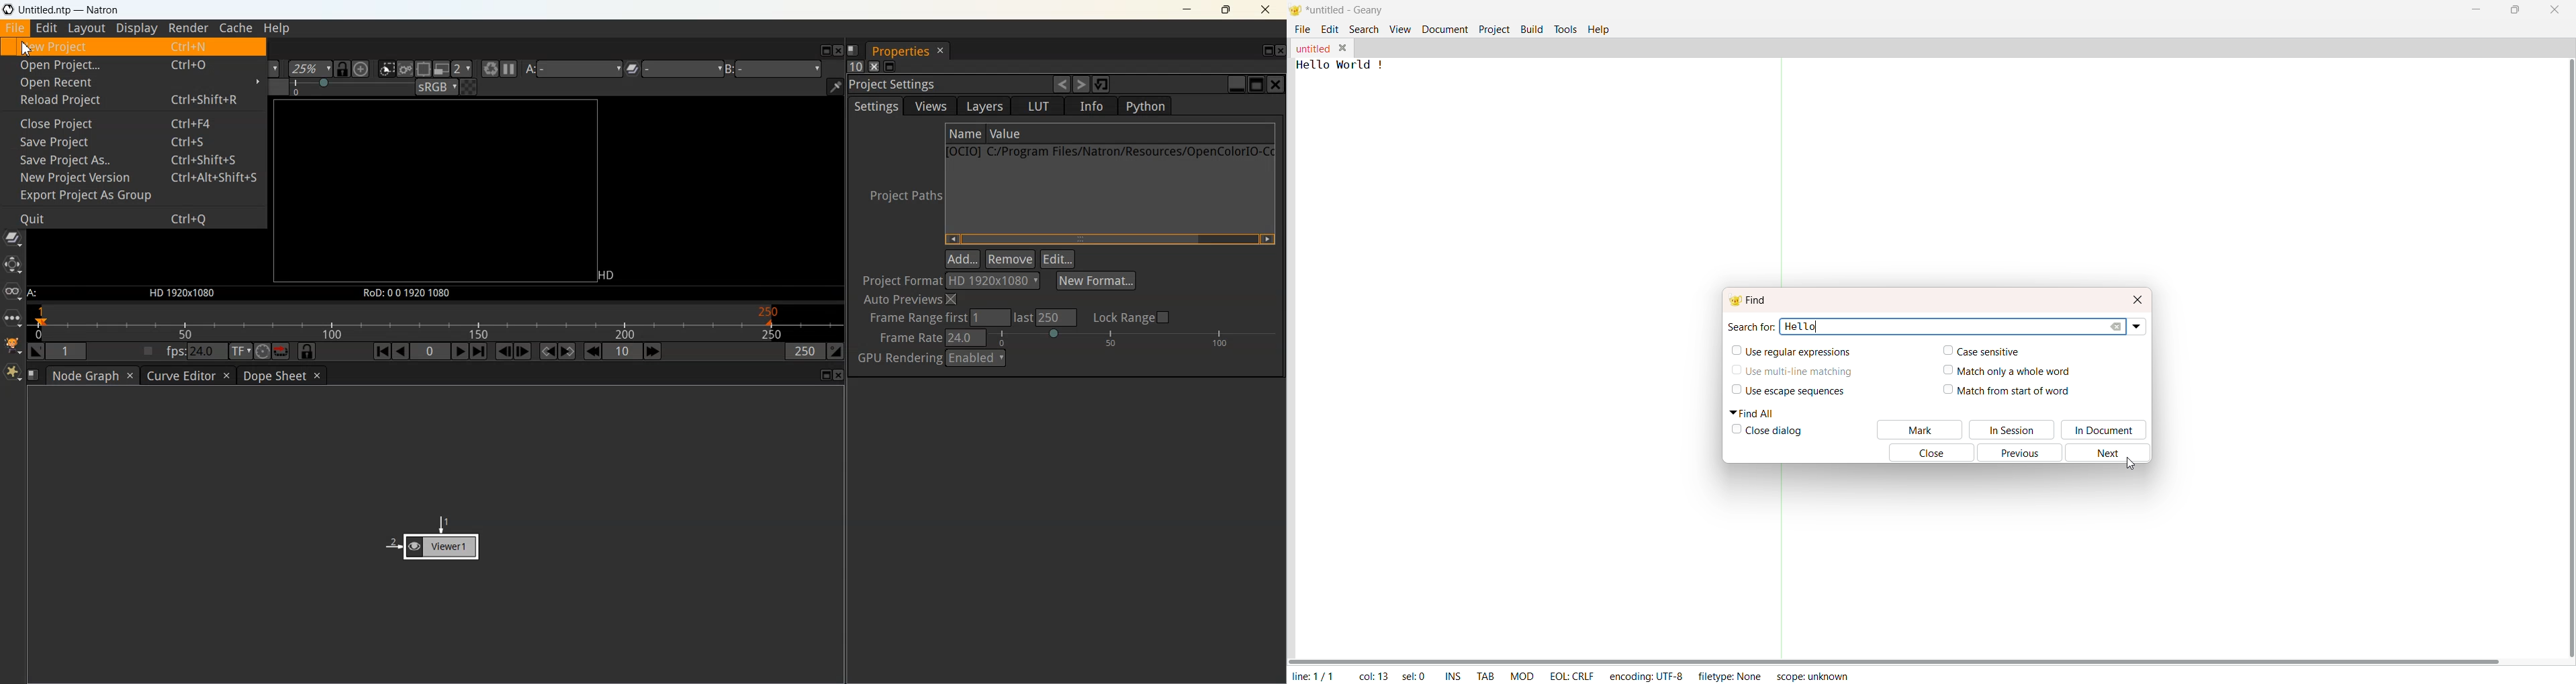  I want to click on Clear All, so click(2119, 327).